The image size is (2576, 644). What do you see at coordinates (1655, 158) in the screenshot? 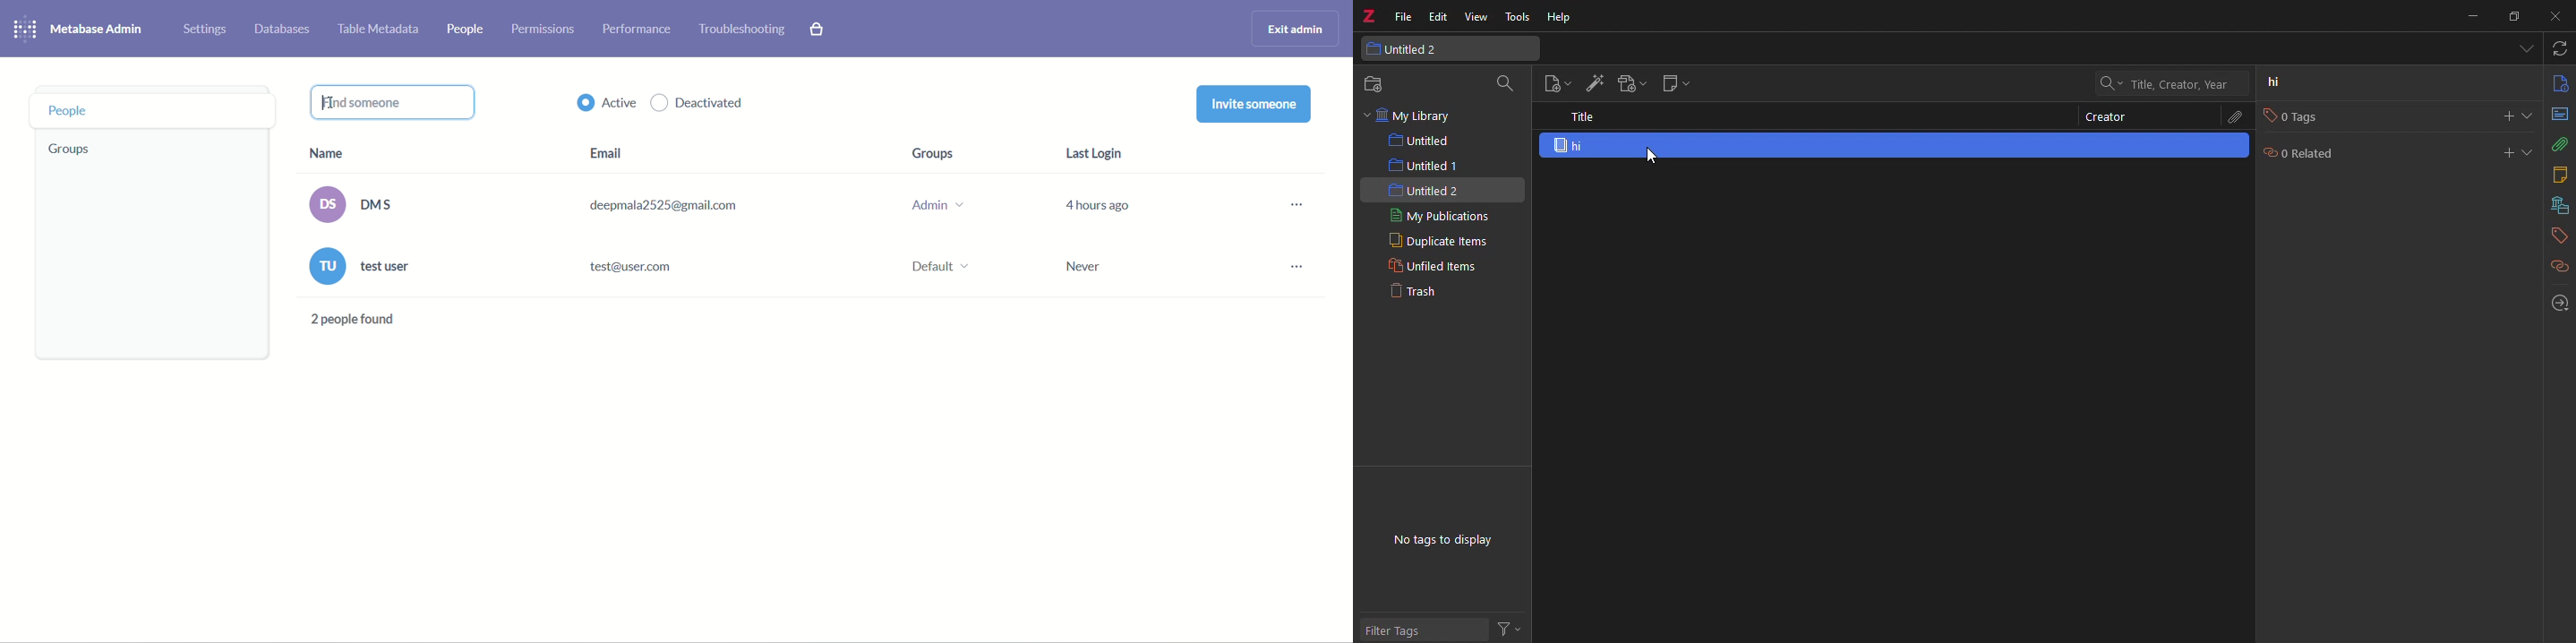
I see `cursor` at bounding box center [1655, 158].